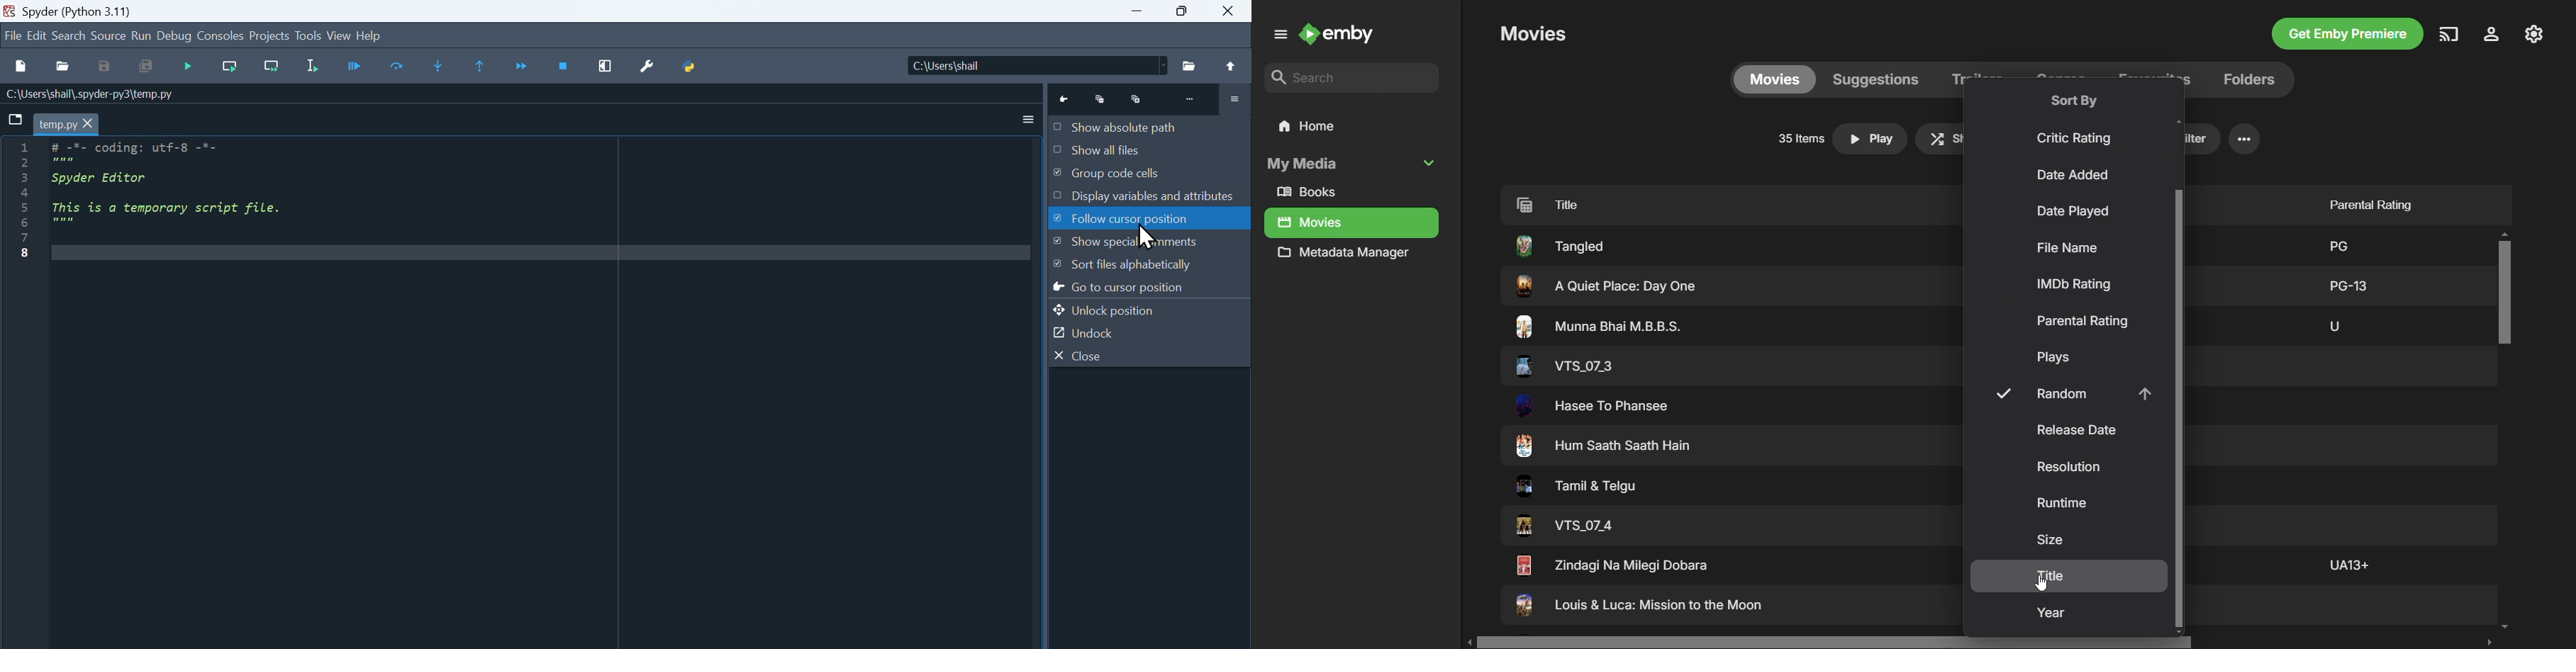 This screenshot has width=2576, height=672. Describe the element at coordinates (1144, 243) in the screenshot. I see `Show special comments` at that location.